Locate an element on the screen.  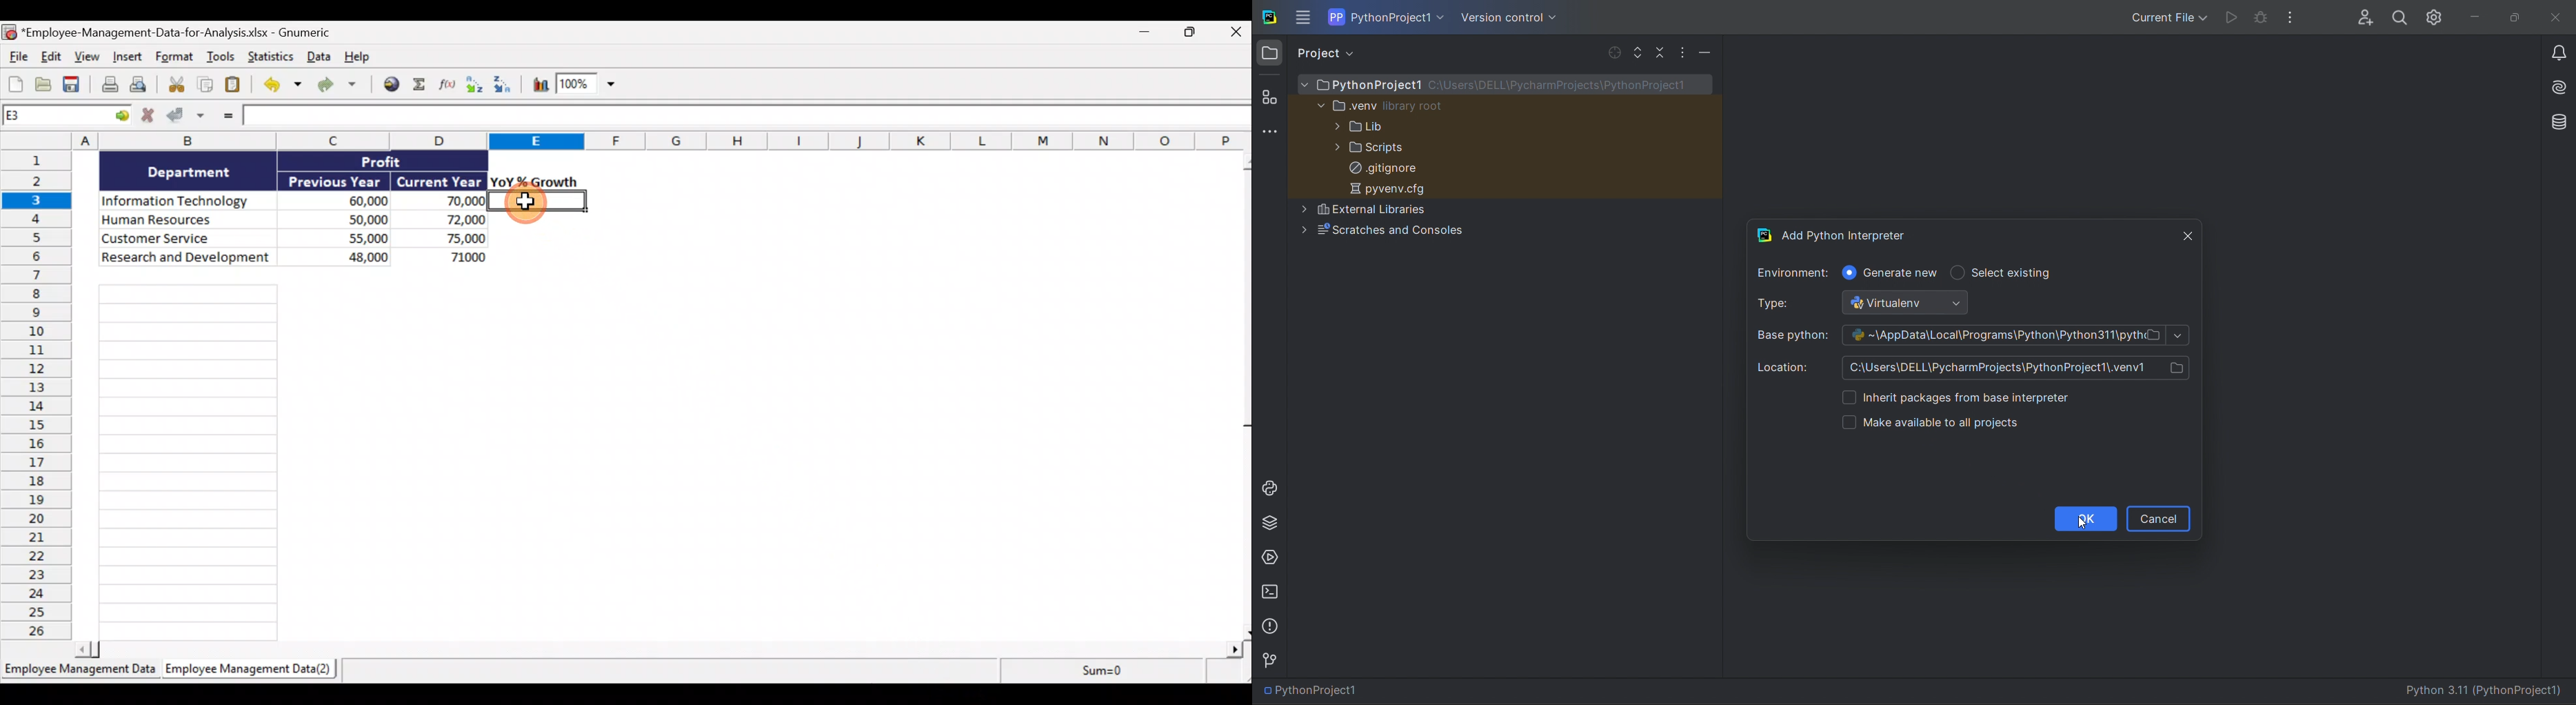
Cut selection is located at coordinates (173, 86).